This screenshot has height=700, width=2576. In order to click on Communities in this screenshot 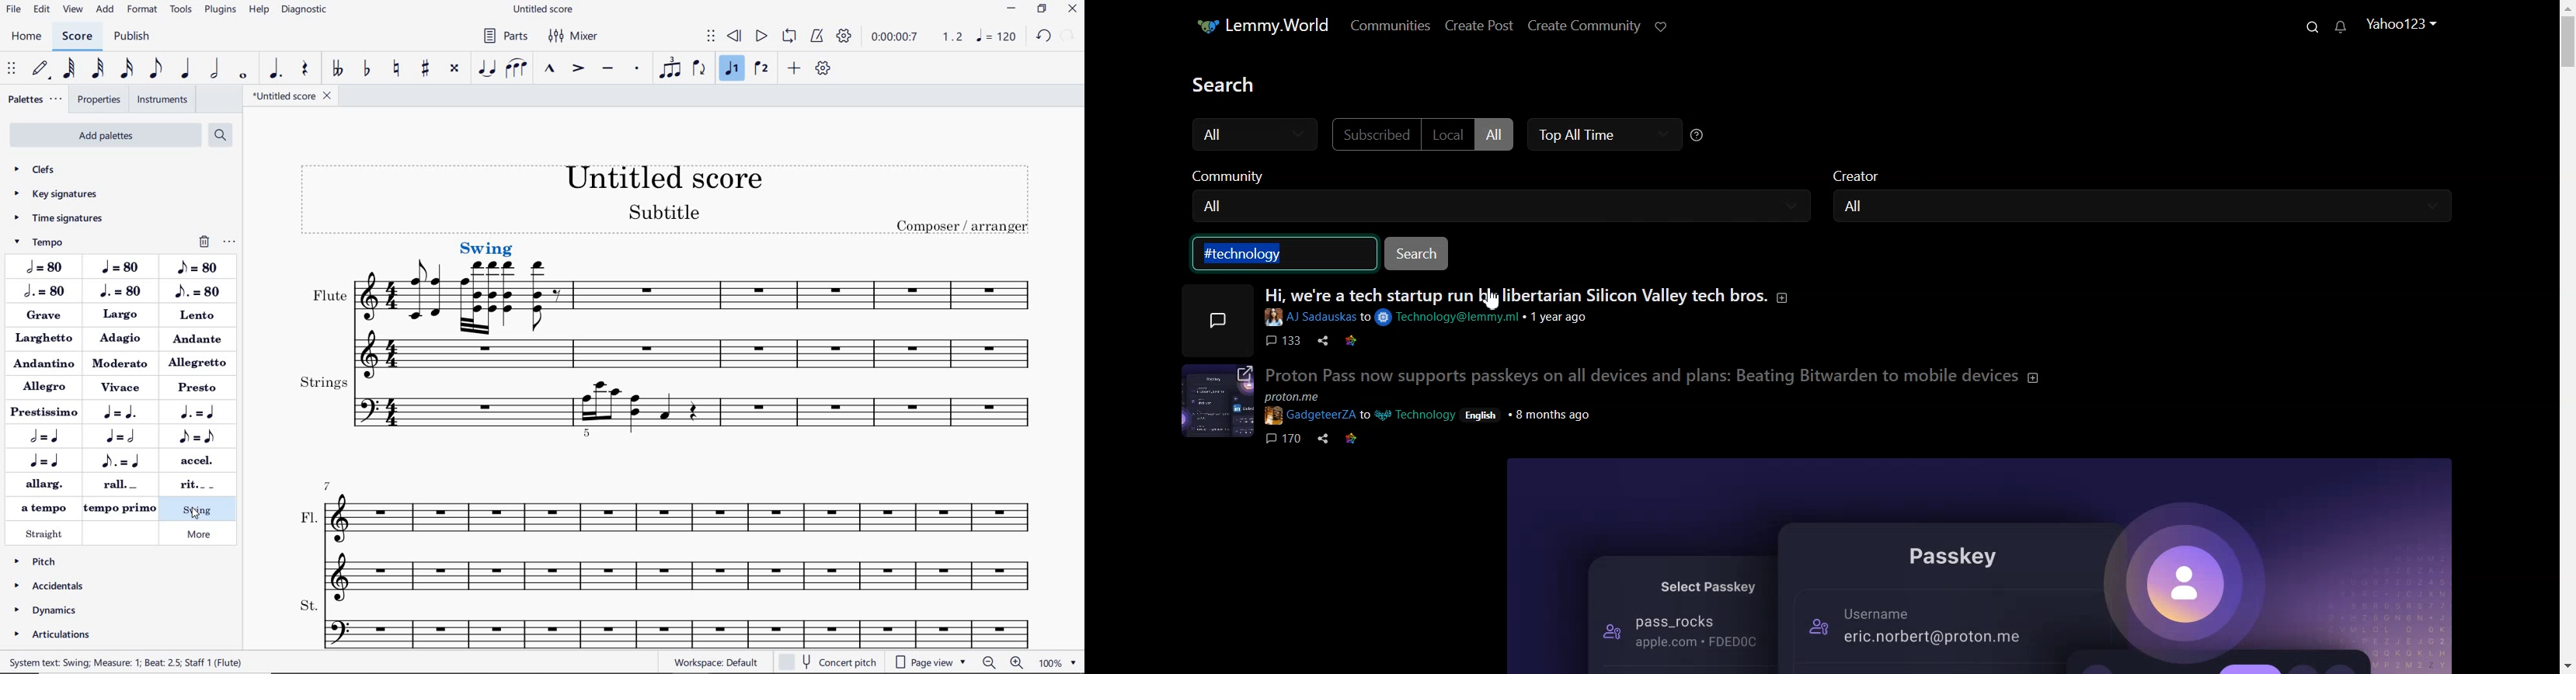, I will do `click(1393, 26)`.